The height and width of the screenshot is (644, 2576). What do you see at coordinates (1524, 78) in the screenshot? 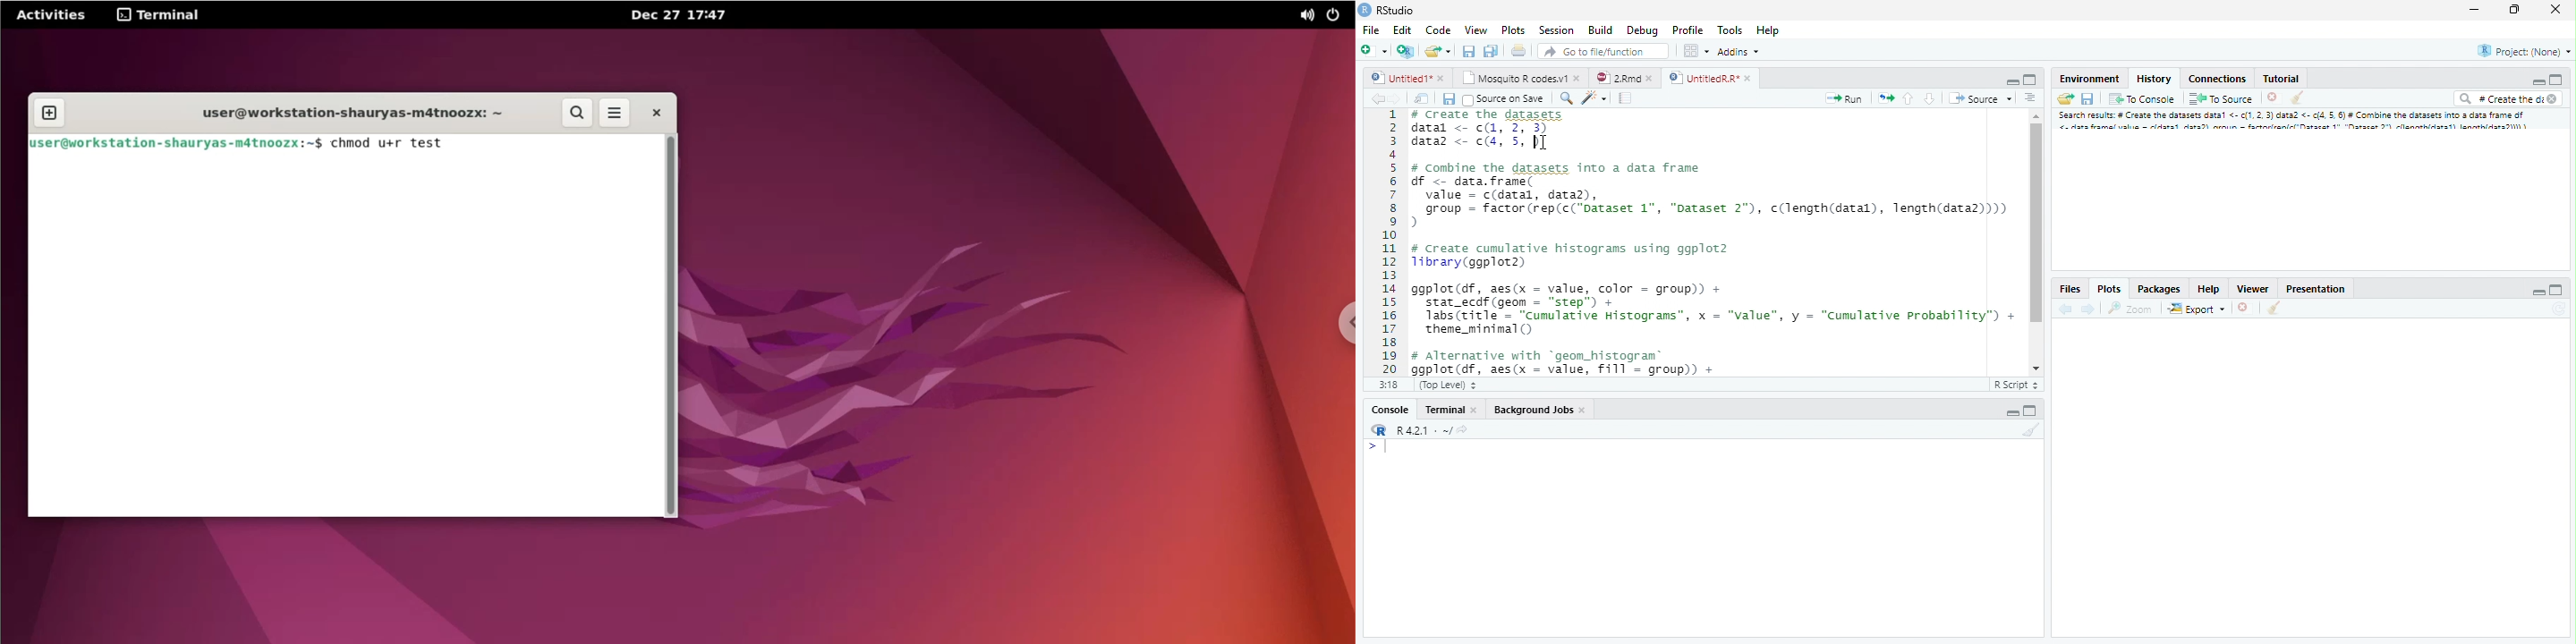
I see `Mosquito R codes` at bounding box center [1524, 78].